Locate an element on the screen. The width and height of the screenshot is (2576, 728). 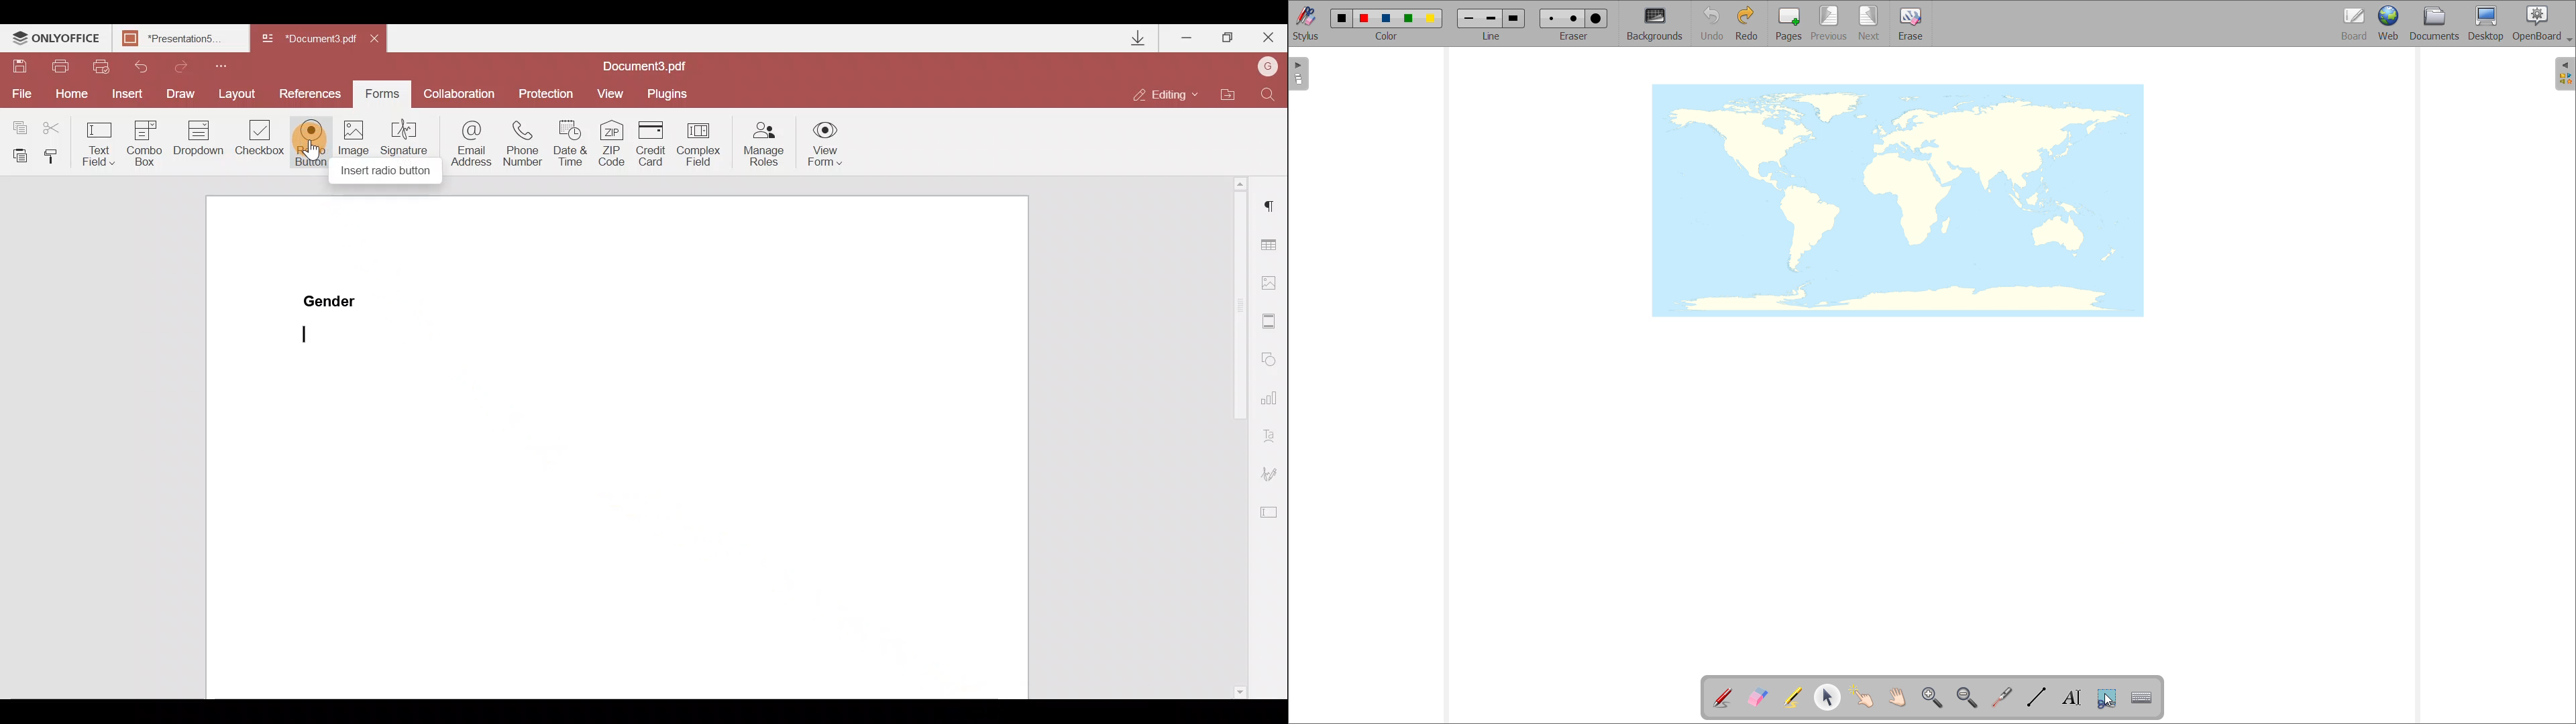
File is located at coordinates (19, 95).